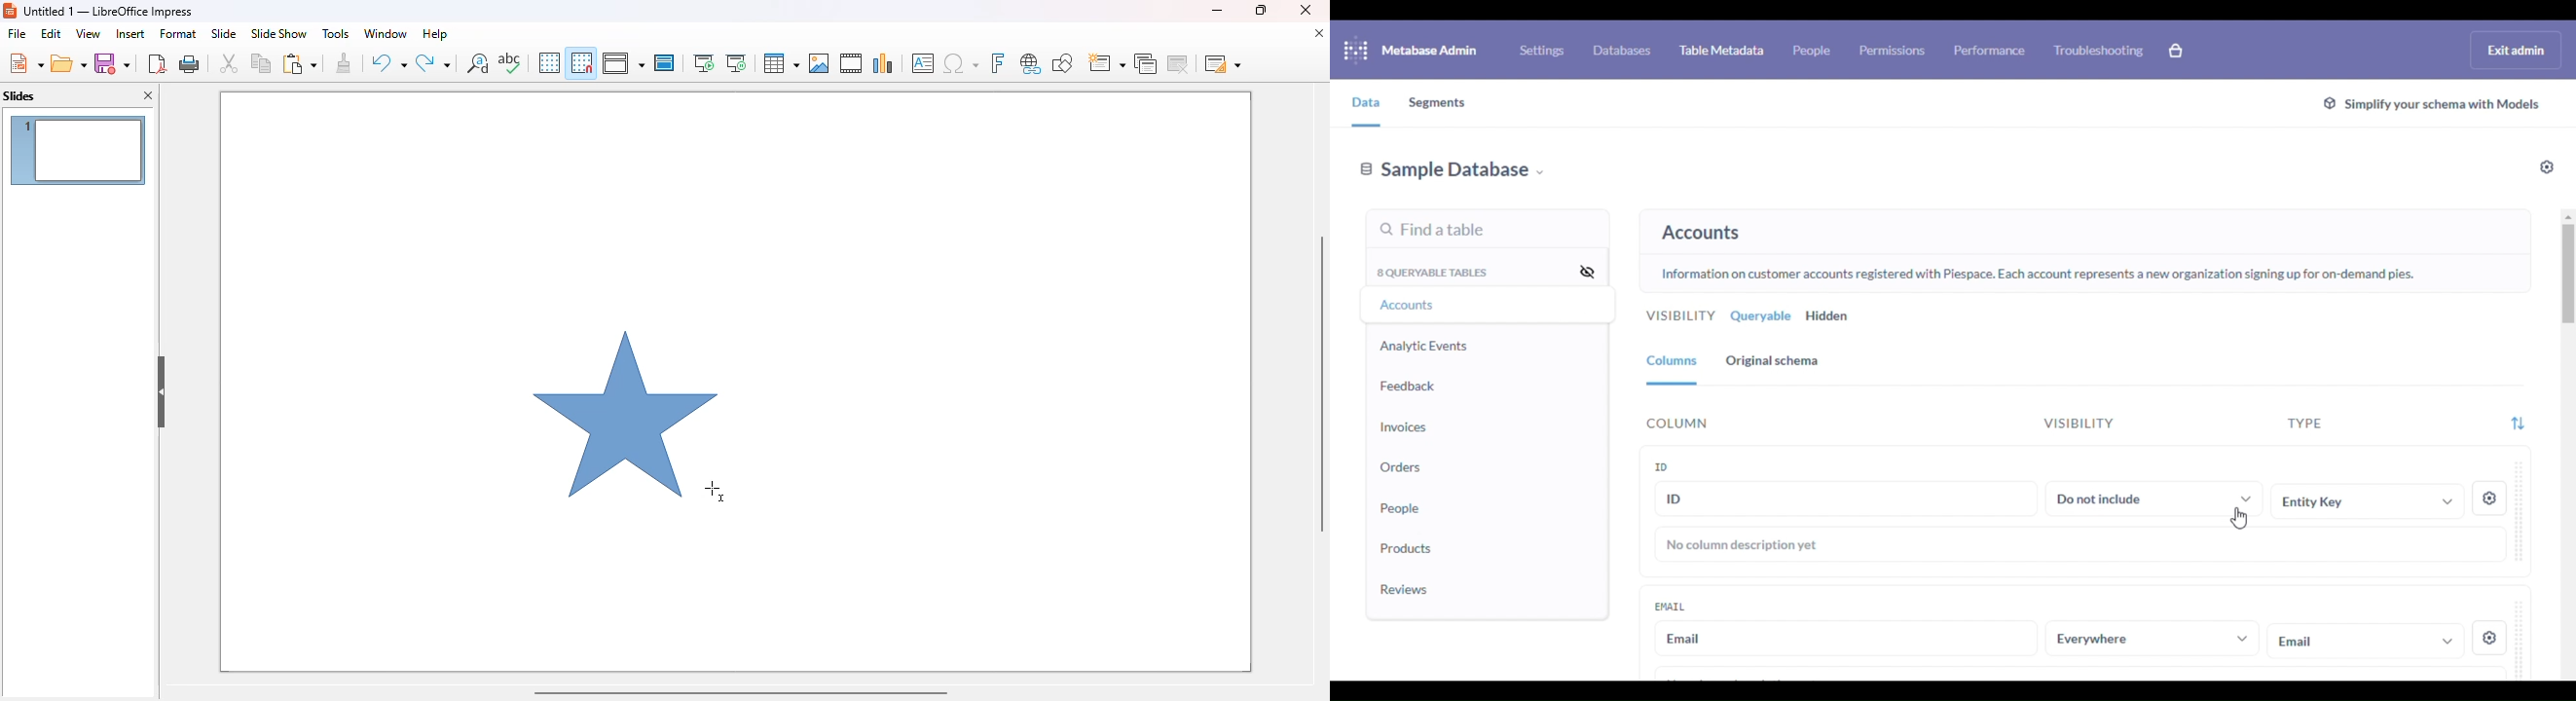  What do you see at coordinates (509, 62) in the screenshot?
I see `spelling` at bounding box center [509, 62].